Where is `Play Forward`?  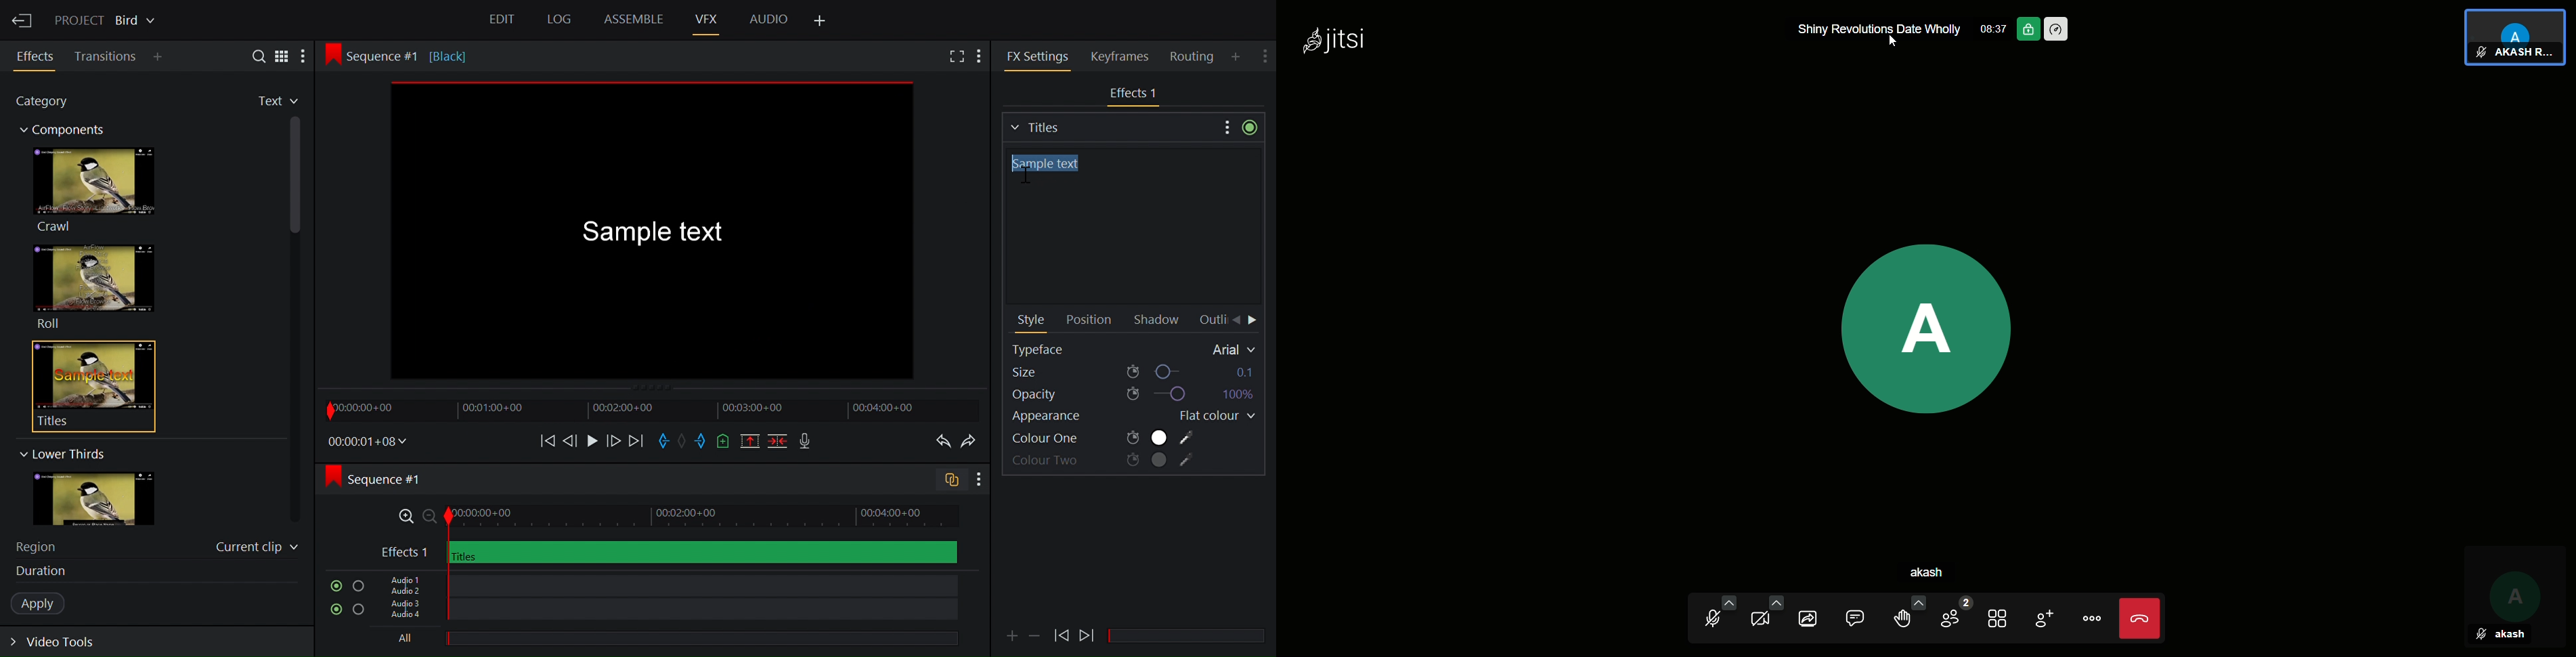 Play Forward is located at coordinates (1061, 635).